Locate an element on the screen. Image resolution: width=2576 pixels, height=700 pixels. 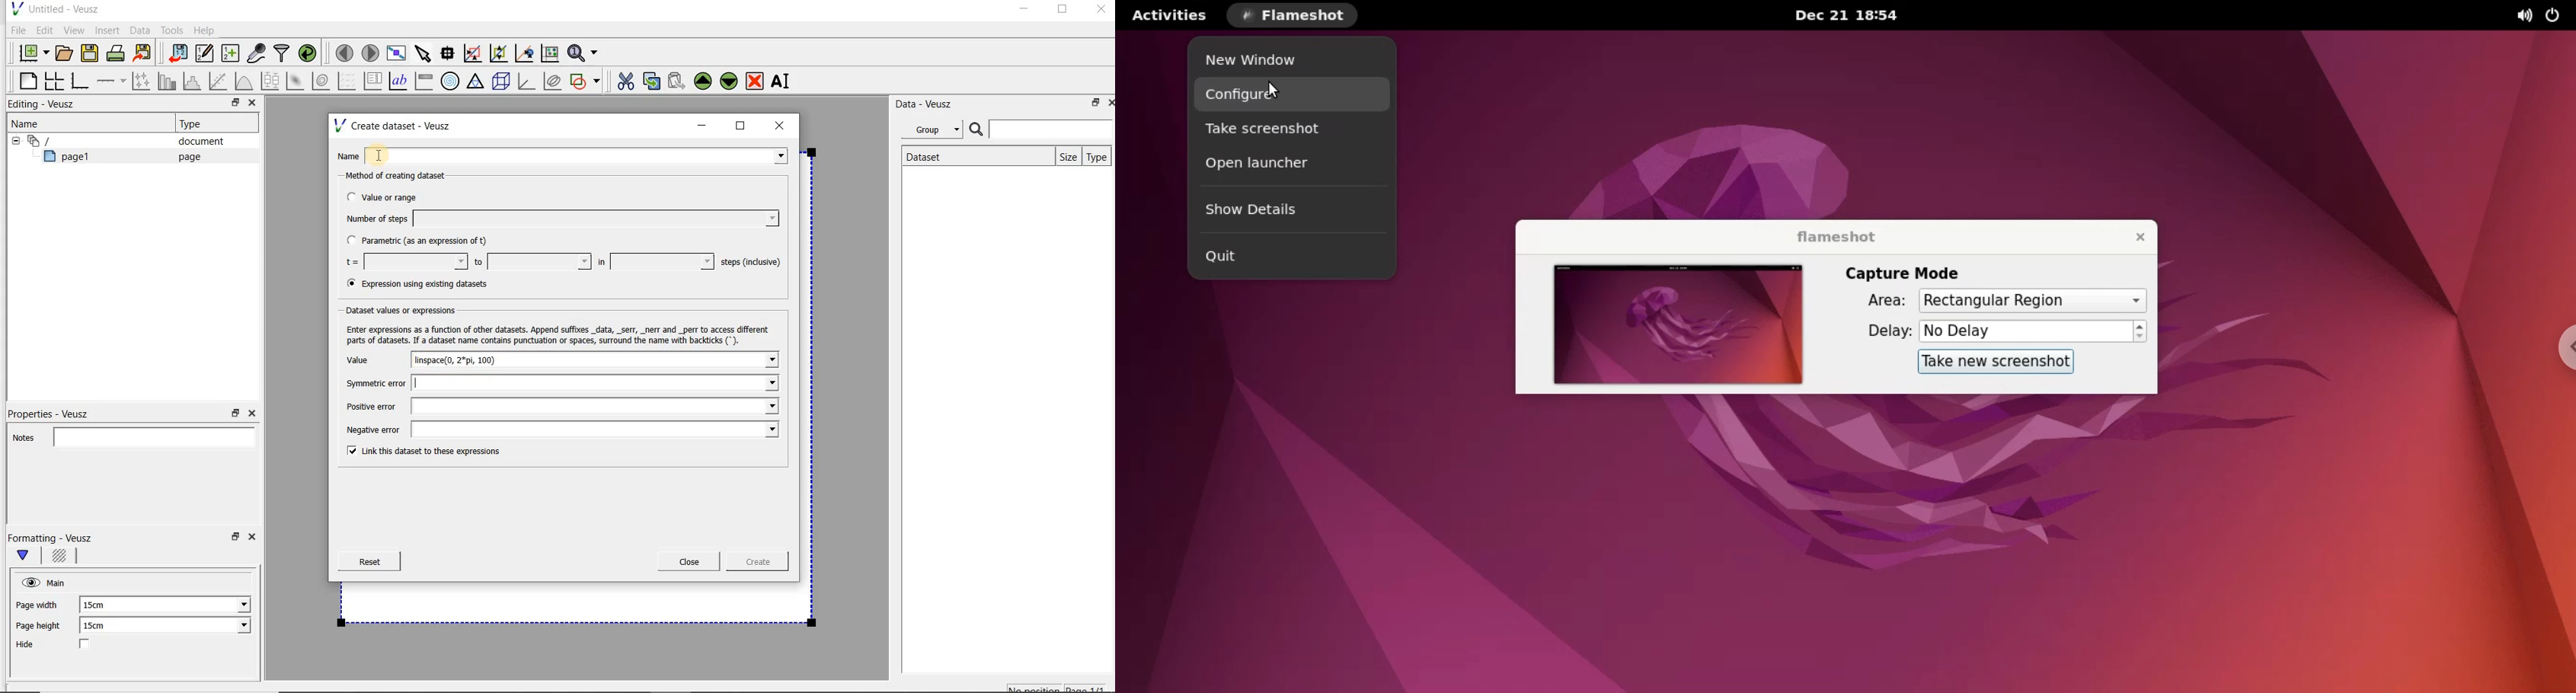
Cursor is located at coordinates (395, 153).